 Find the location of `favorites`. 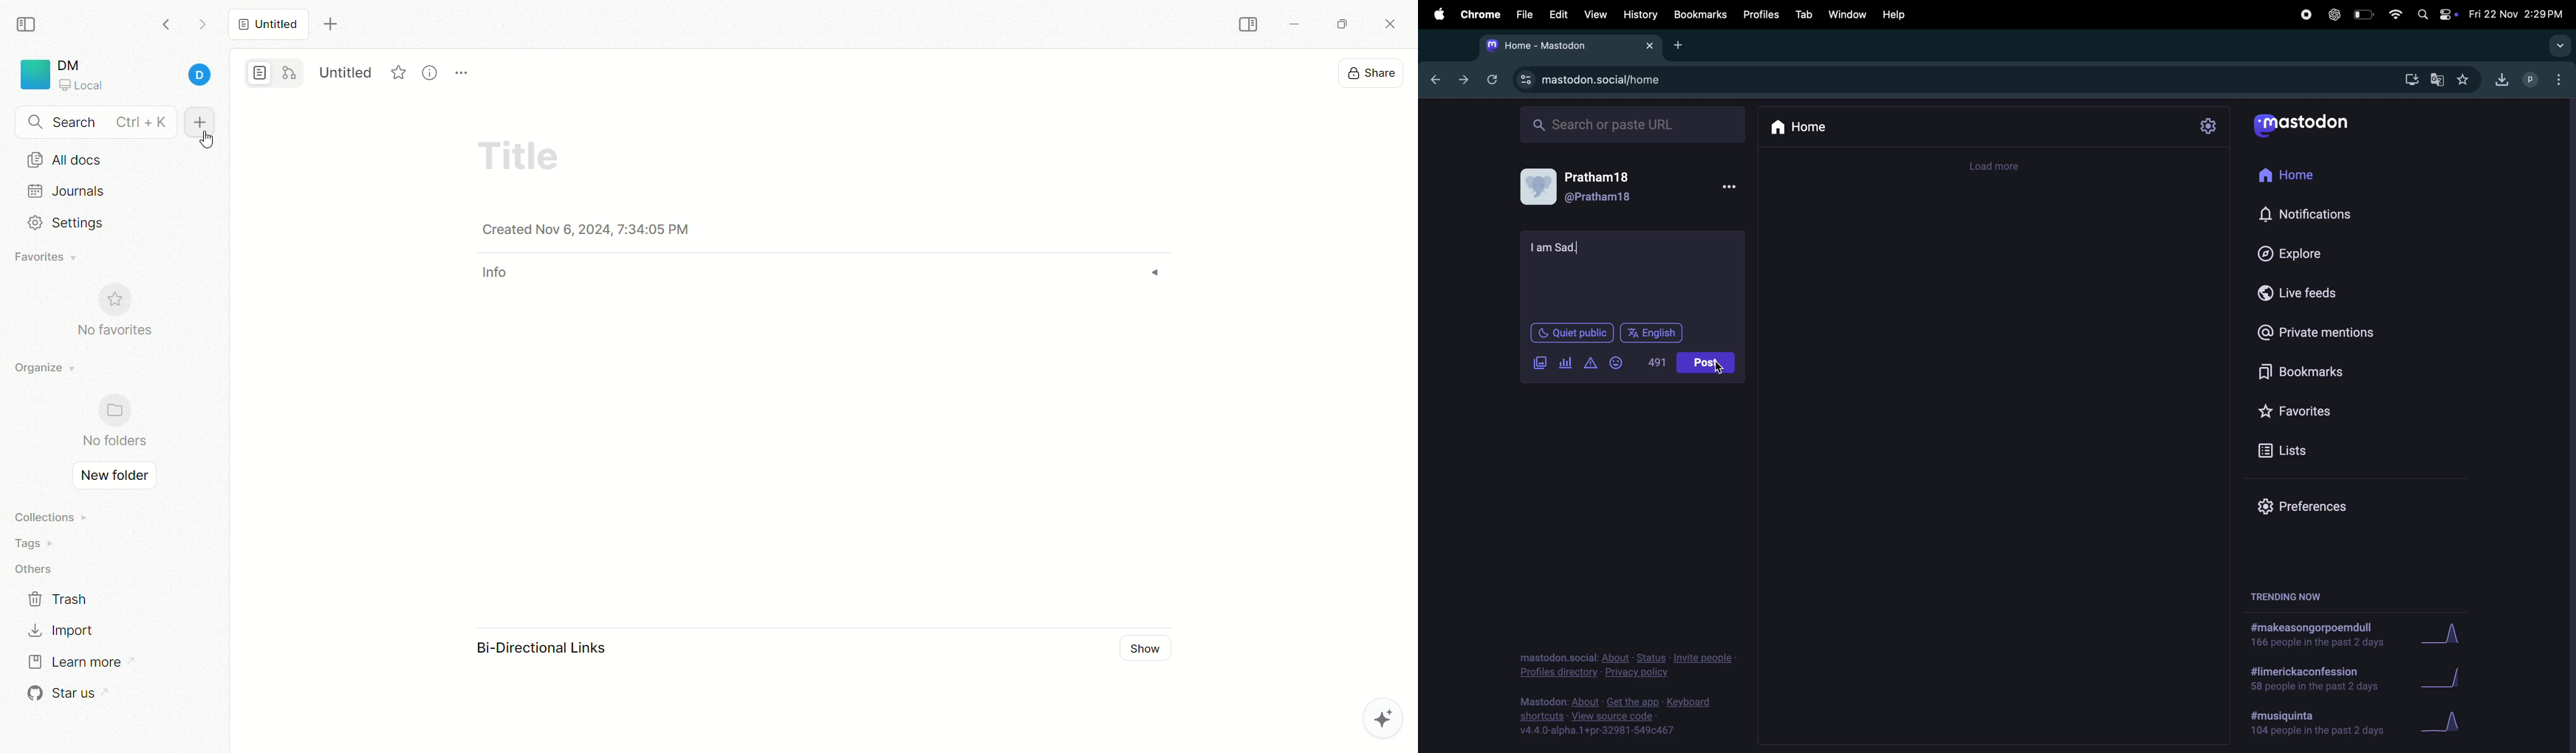

favorites is located at coordinates (400, 70).